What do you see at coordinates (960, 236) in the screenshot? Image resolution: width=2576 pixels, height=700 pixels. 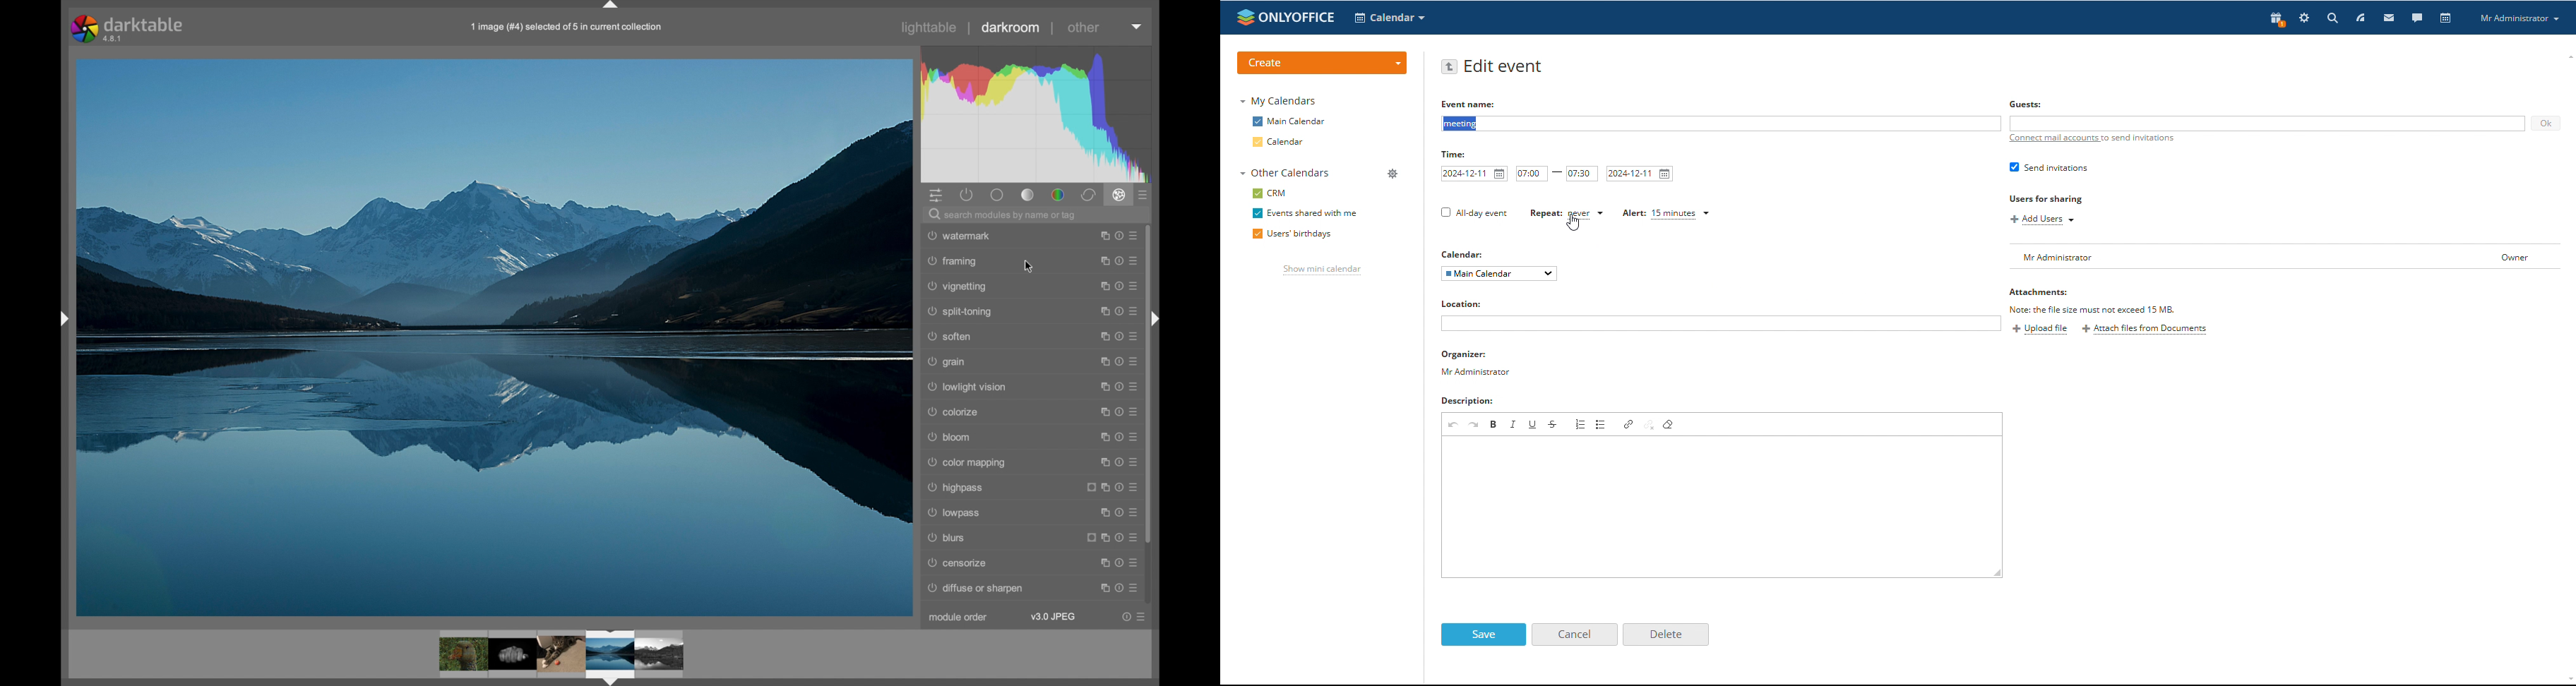 I see `watermark` at bounding box center [960, 236].